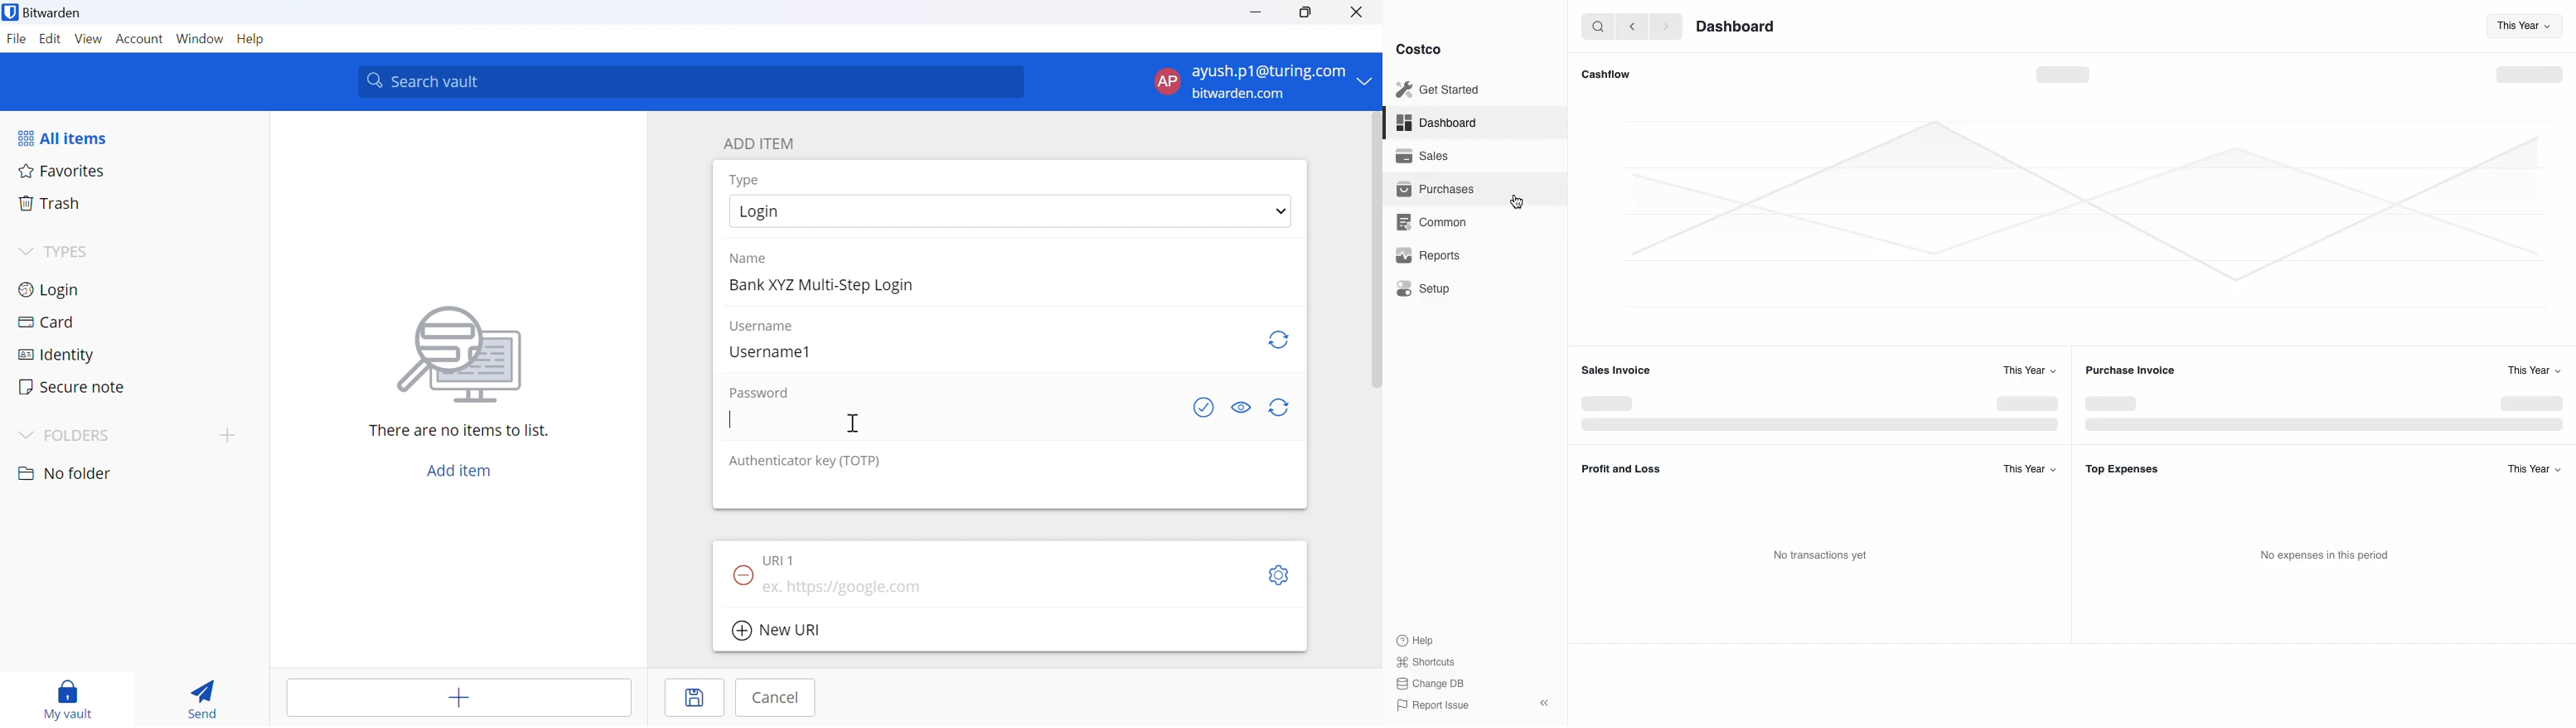  Describe the element at coordinates (1415, 639) in the screenshot. I see `Help` at that location.